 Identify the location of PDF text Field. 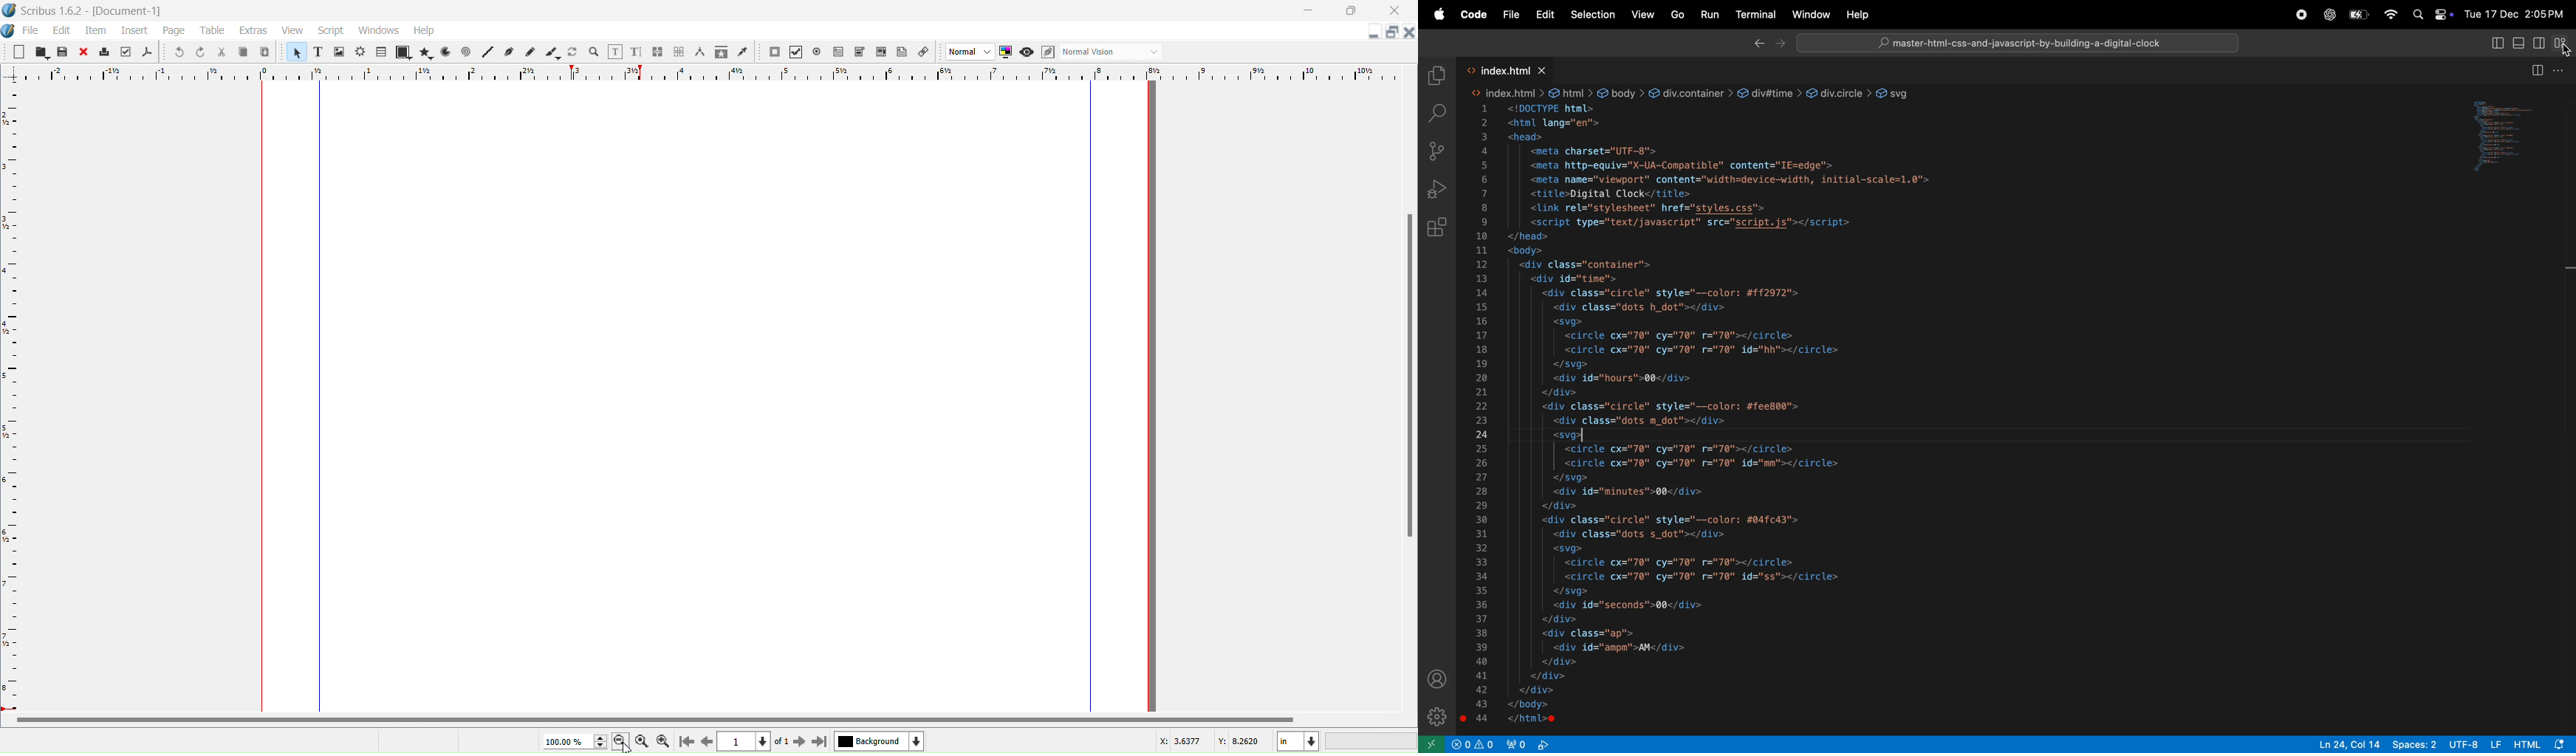
(837, 52).